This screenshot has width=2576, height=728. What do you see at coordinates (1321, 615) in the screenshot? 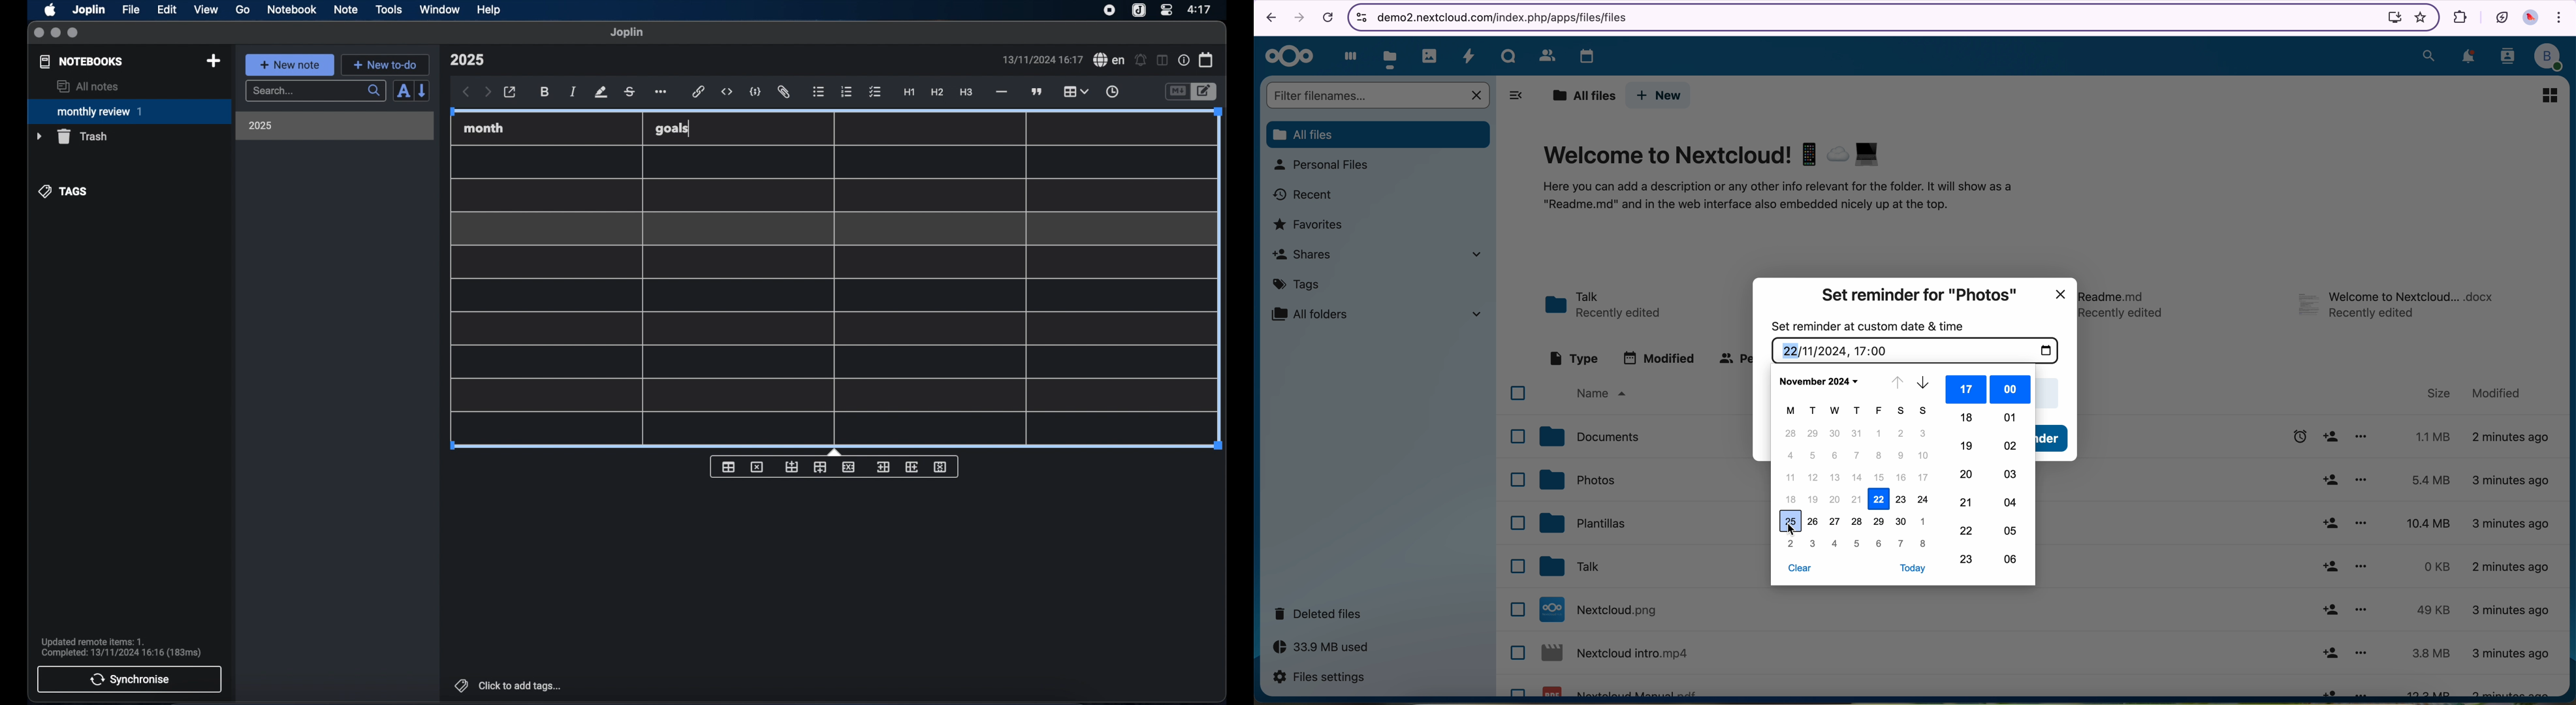
I see `deleted files` at bounding box center [1321, 615].